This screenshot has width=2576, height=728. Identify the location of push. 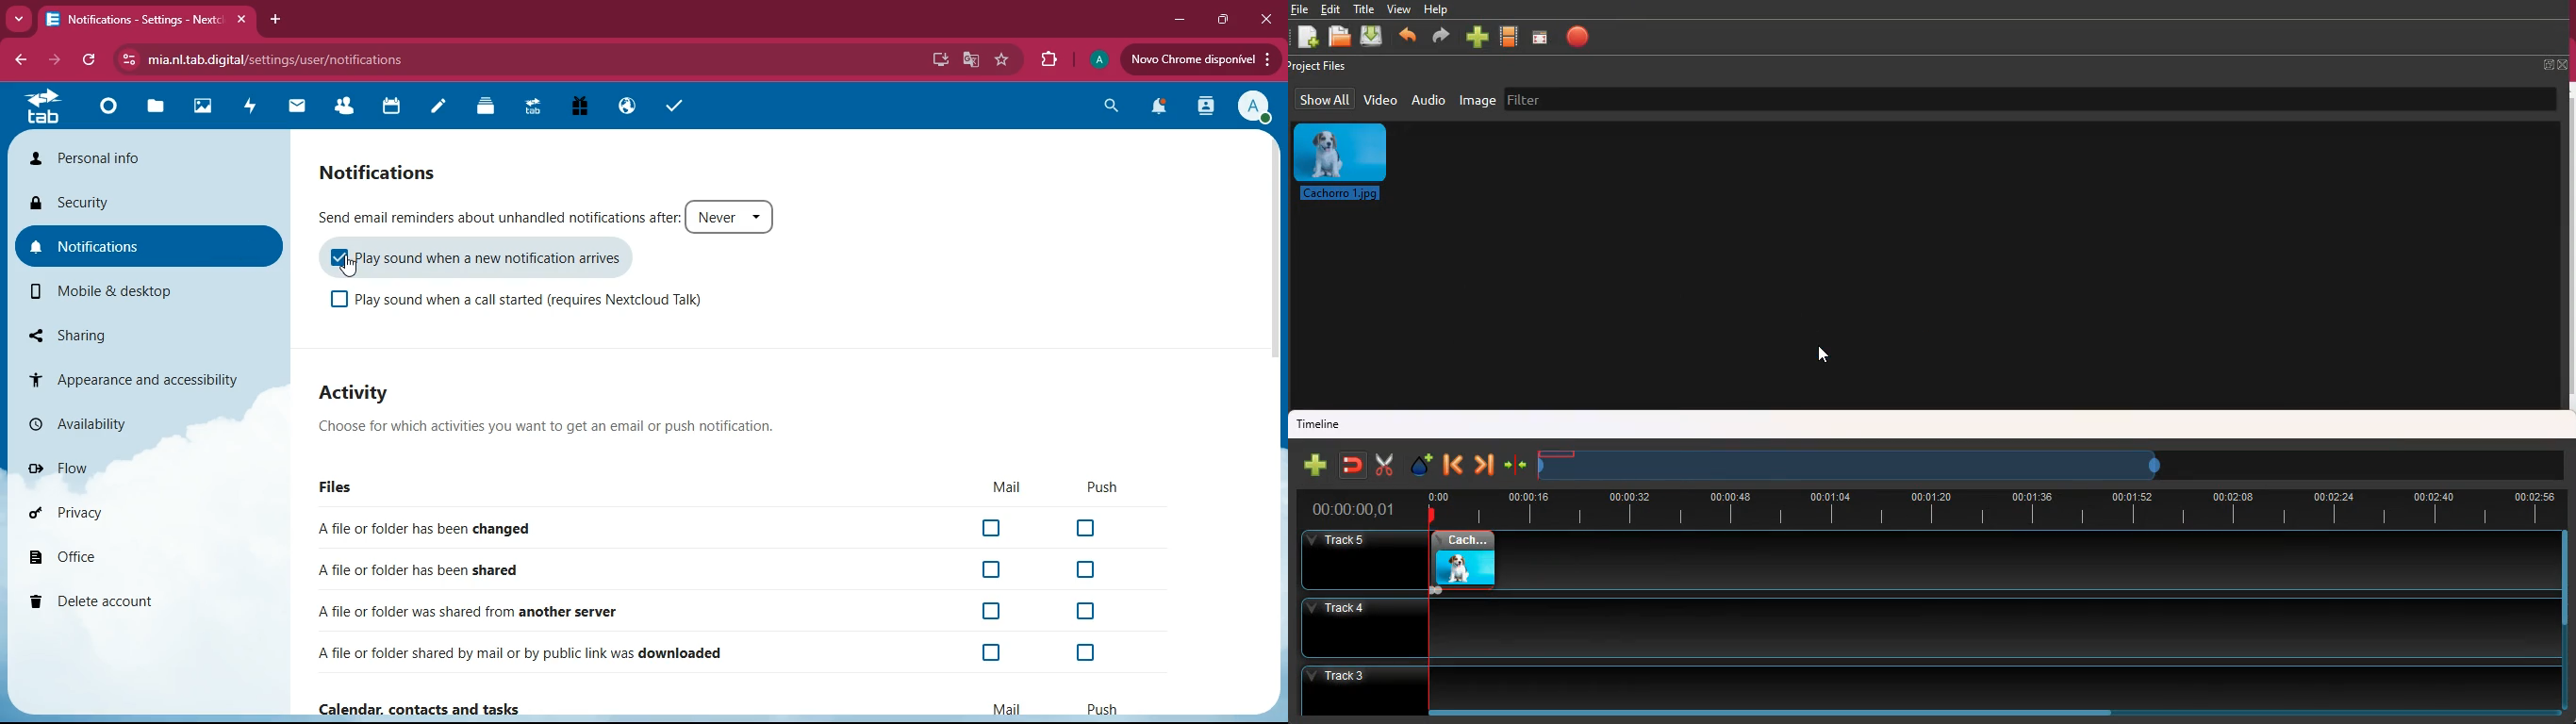
(1102, 488).